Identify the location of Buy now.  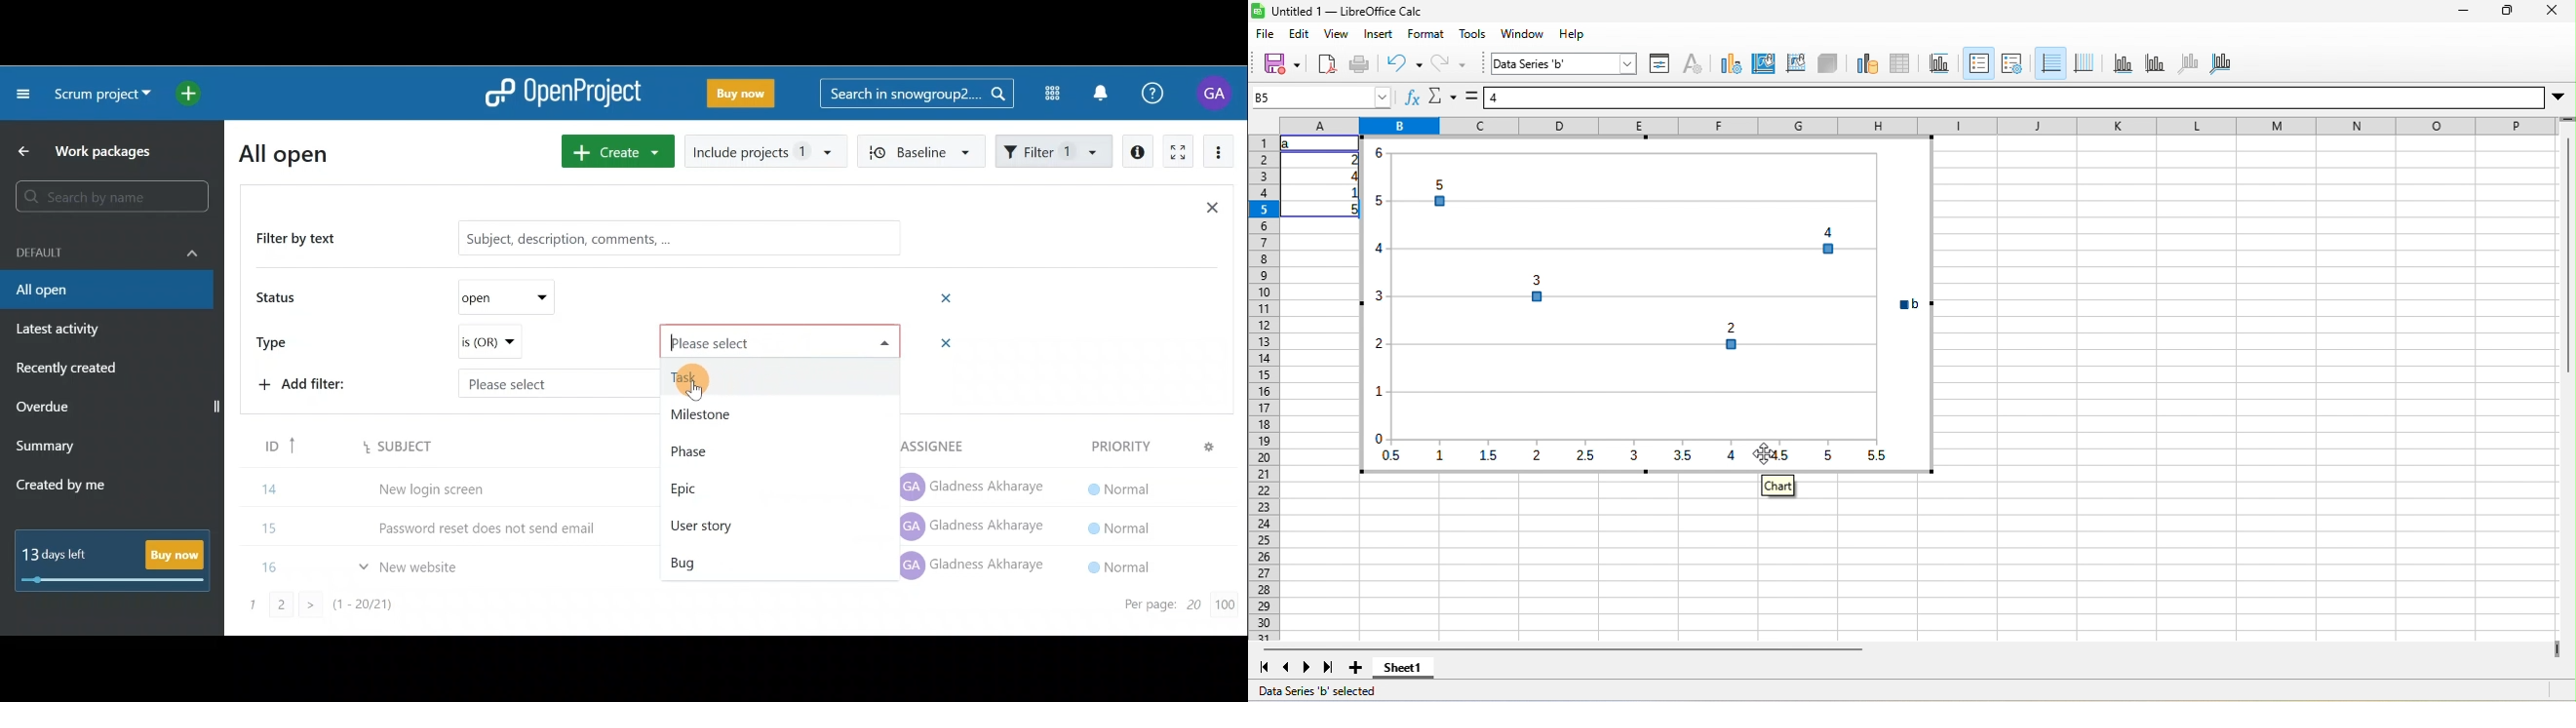
(745, 97).